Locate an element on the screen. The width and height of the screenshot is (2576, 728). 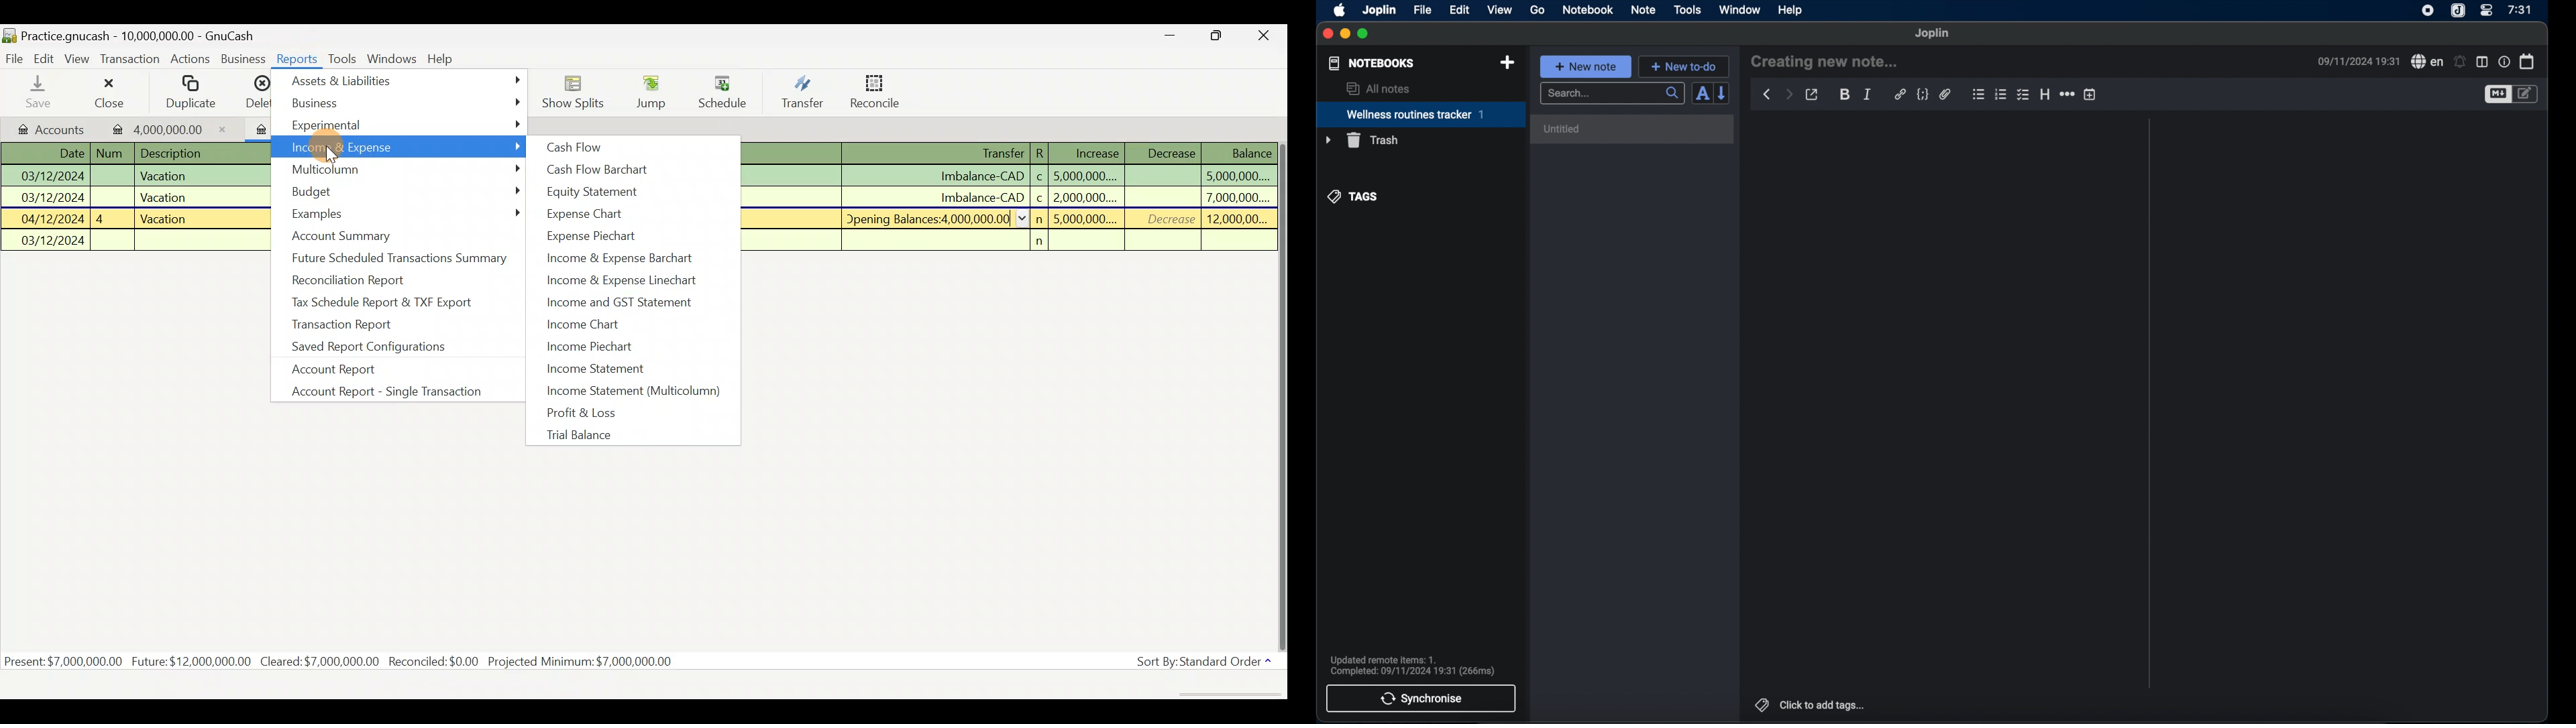
new notebook is located at coordinates (1509, 63).